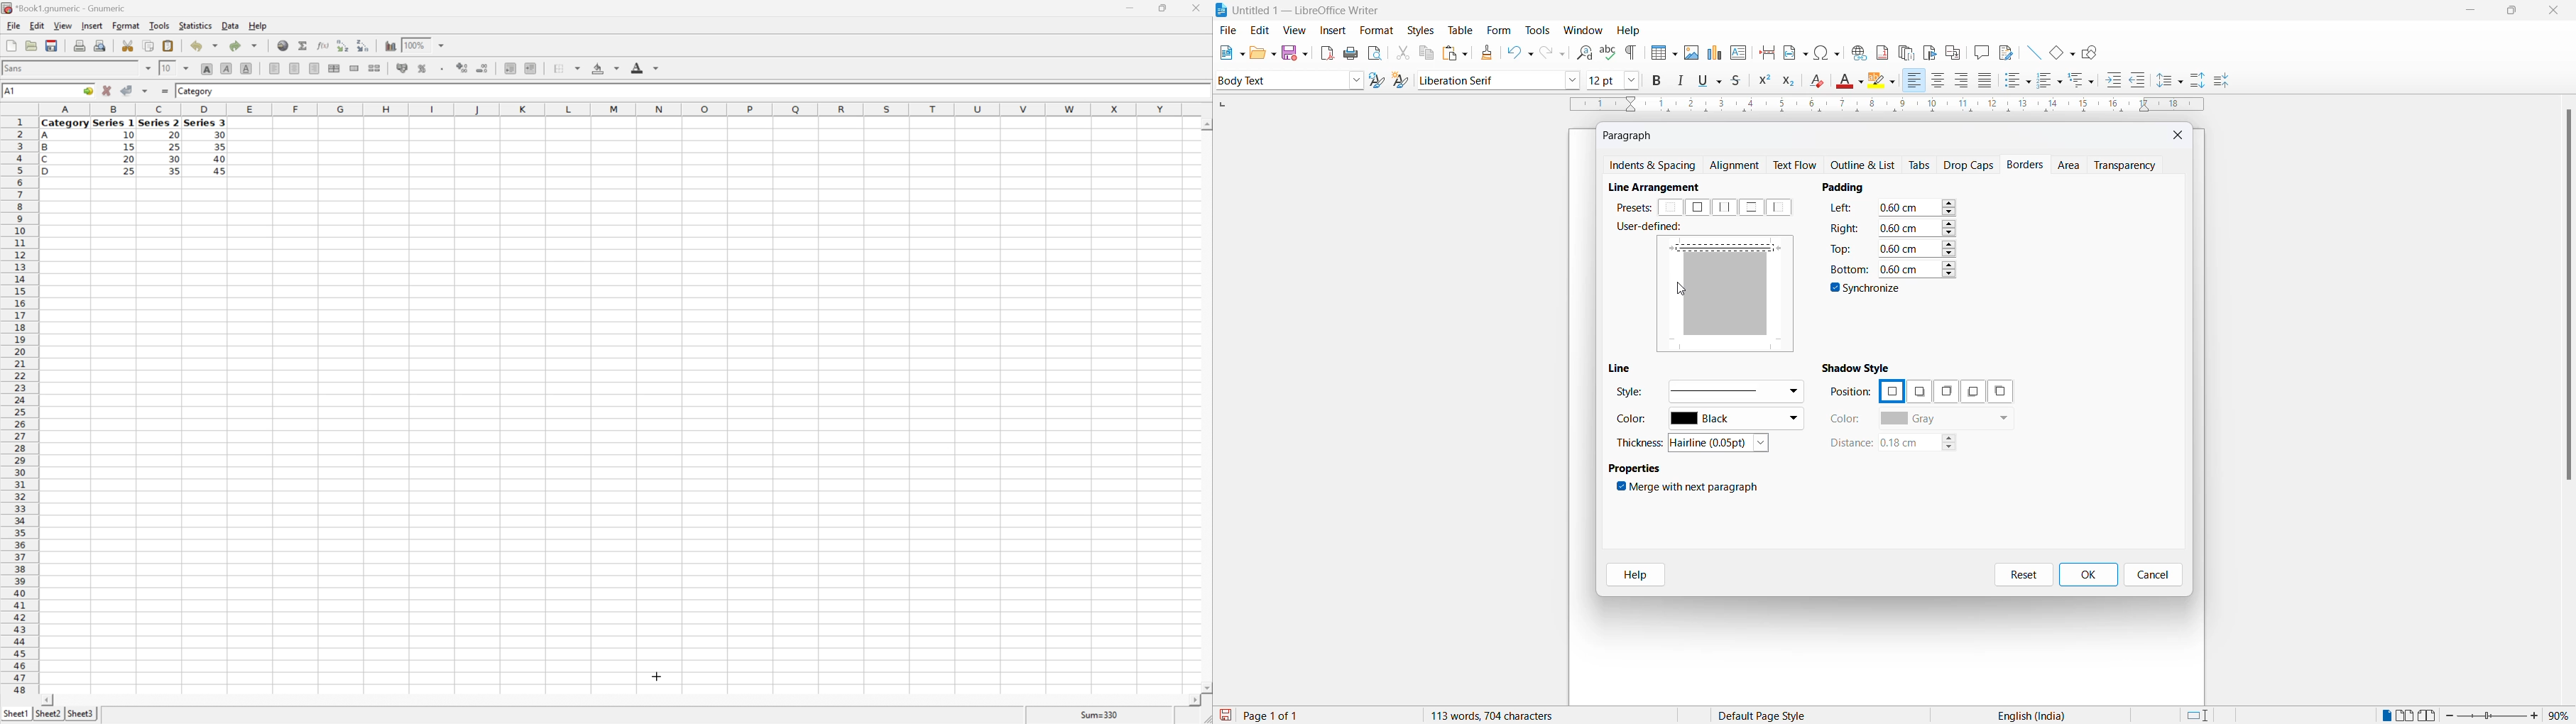 This screenshot has width=2576, height=728. I want to click on update selected style, so click(1380, 81).